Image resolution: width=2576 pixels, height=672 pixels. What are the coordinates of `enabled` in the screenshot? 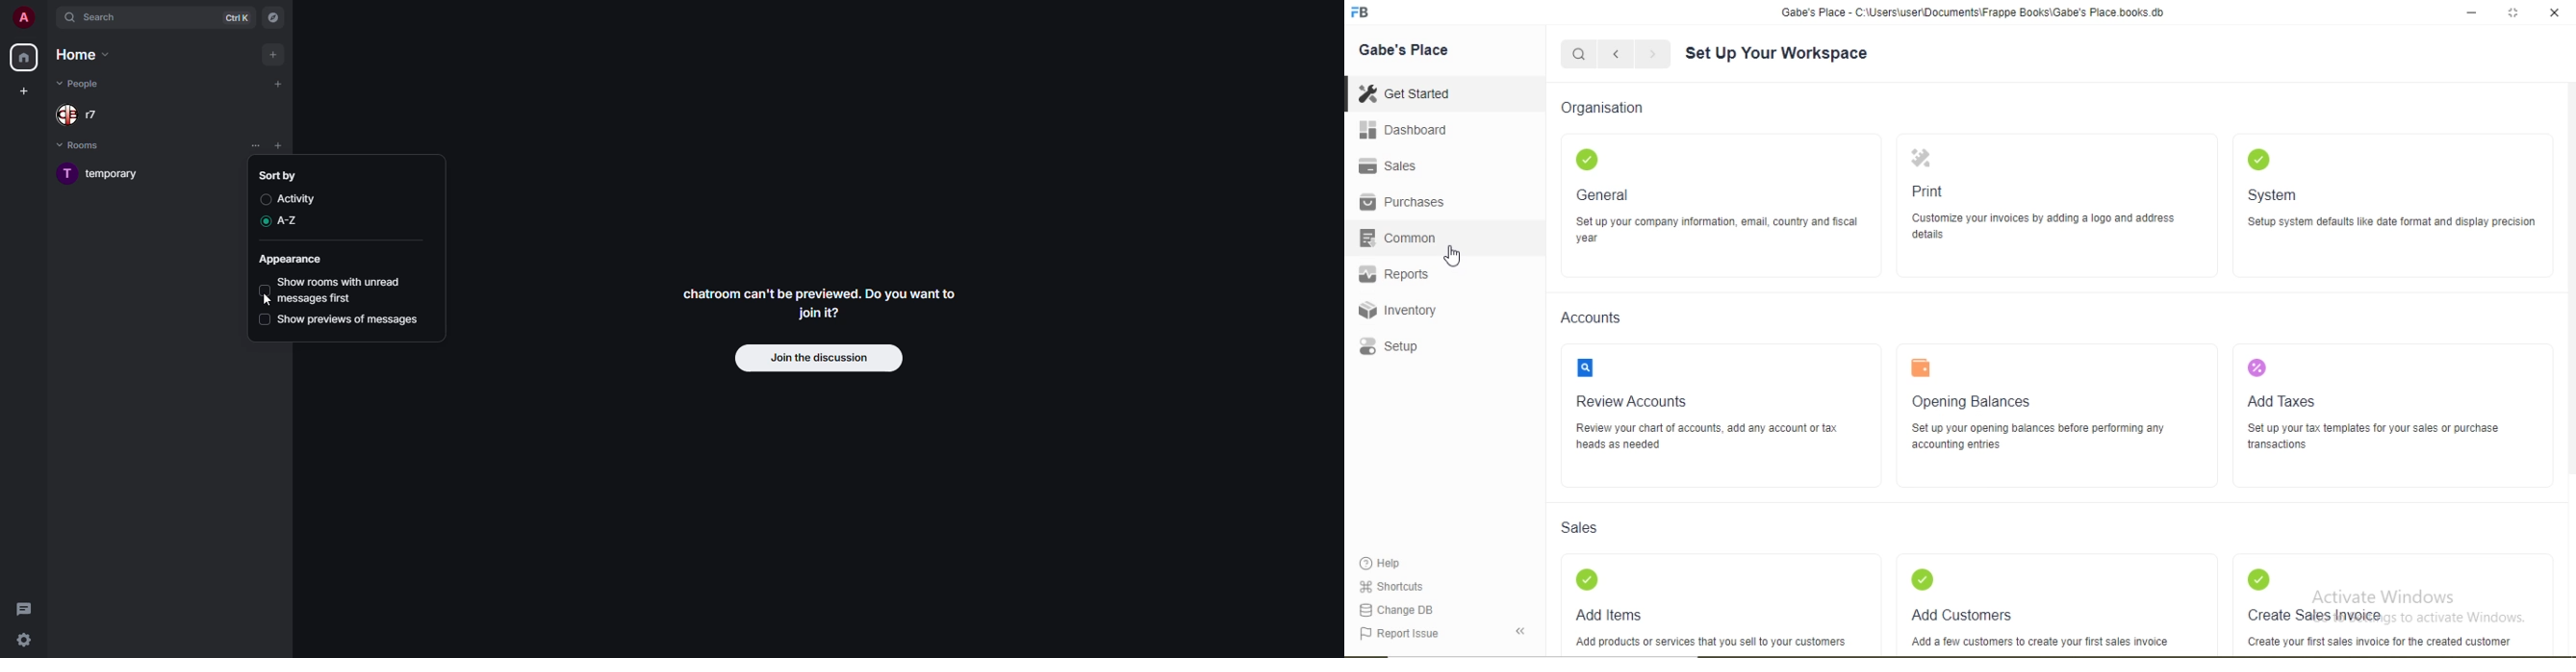 It's located at (263, 223).